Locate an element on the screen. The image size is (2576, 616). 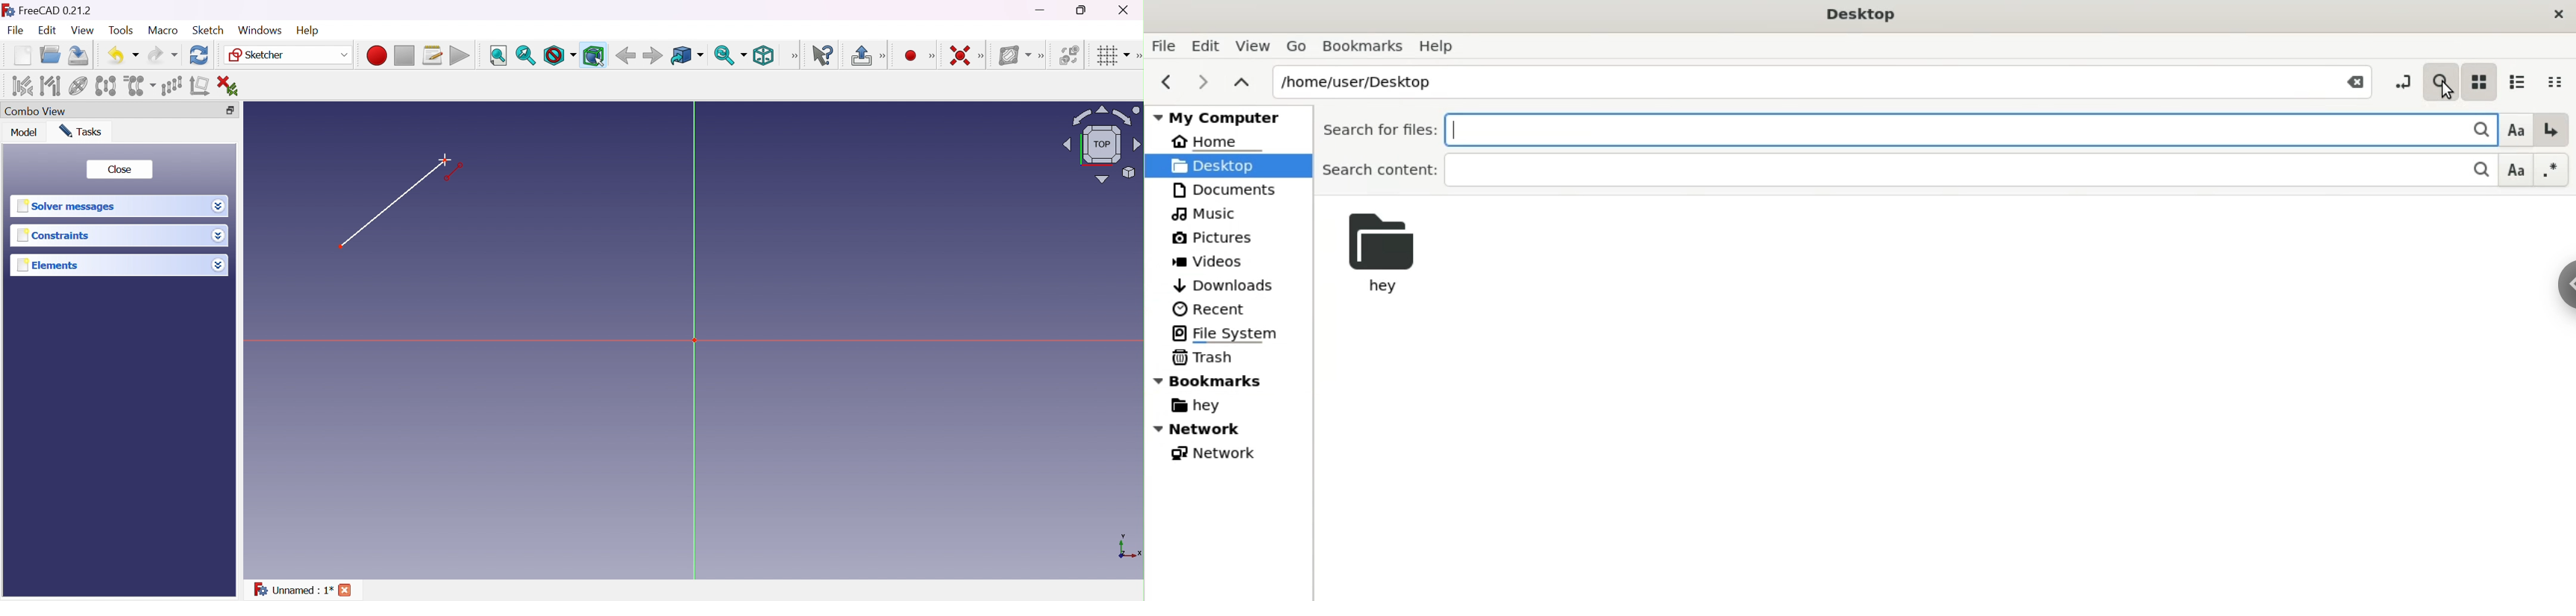
Solver messages is located at coordinates (70, 206).